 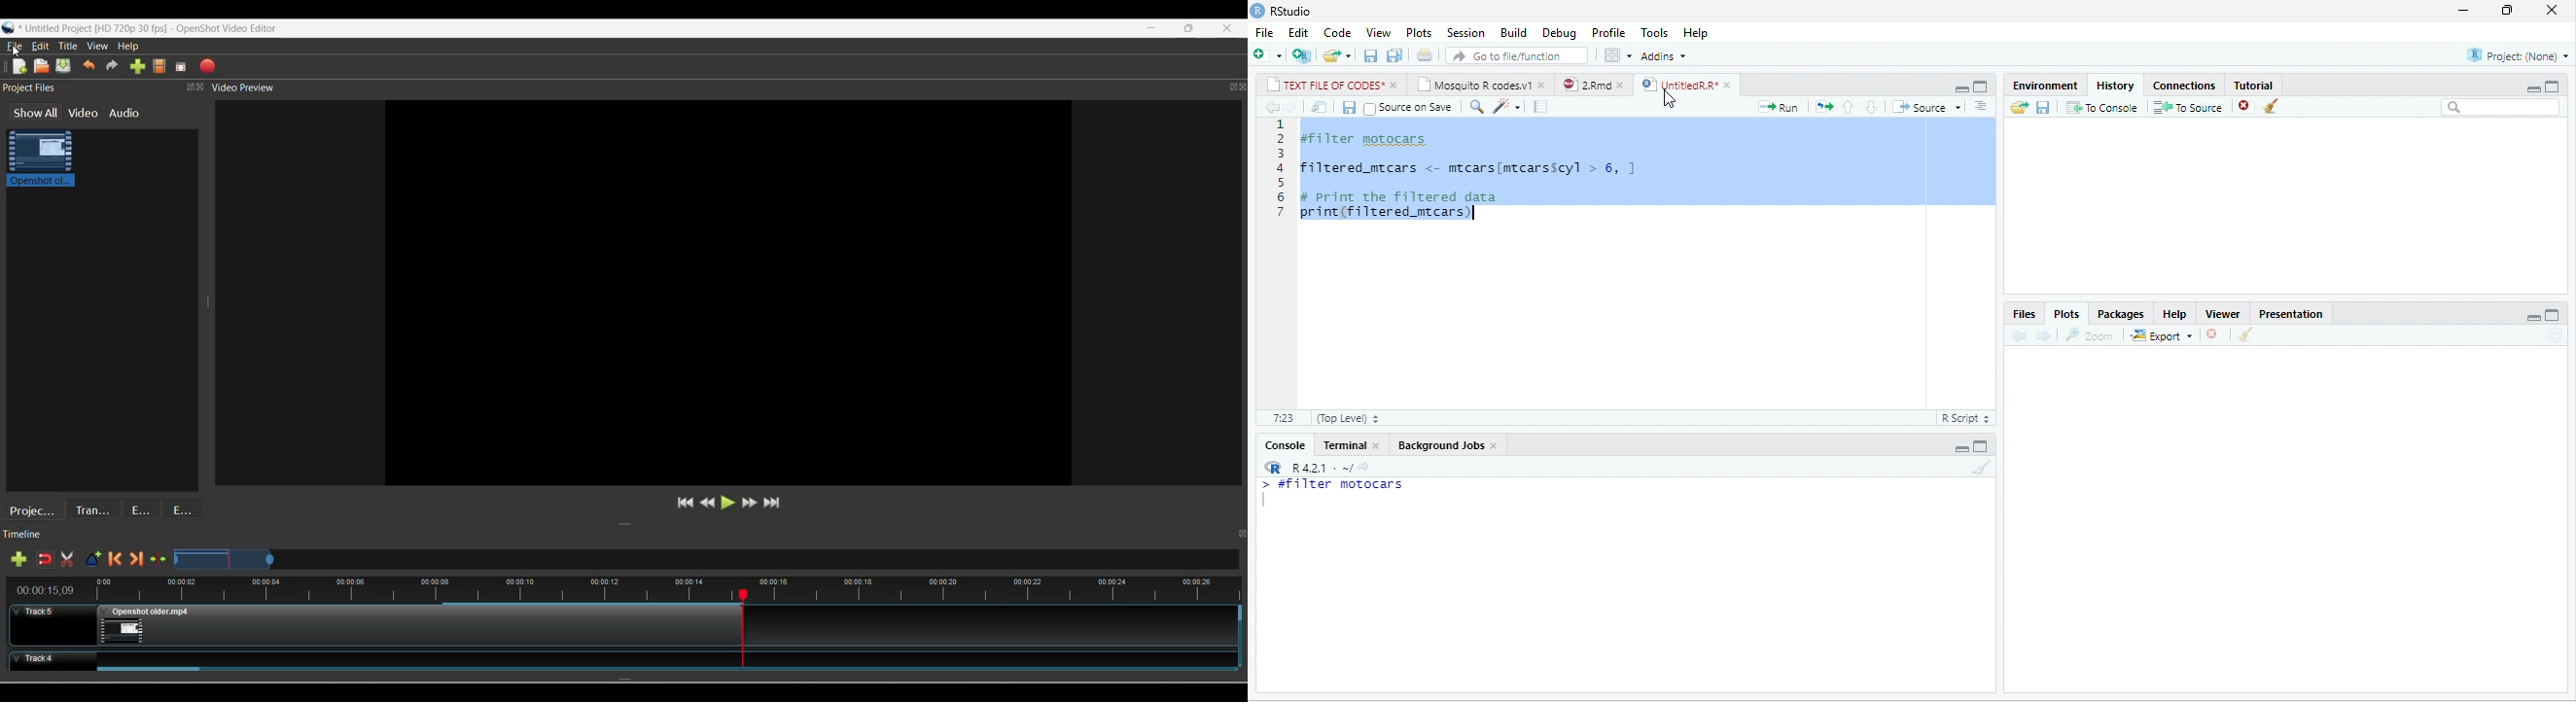 I want to click on save all, so click(x=1394, y=55).